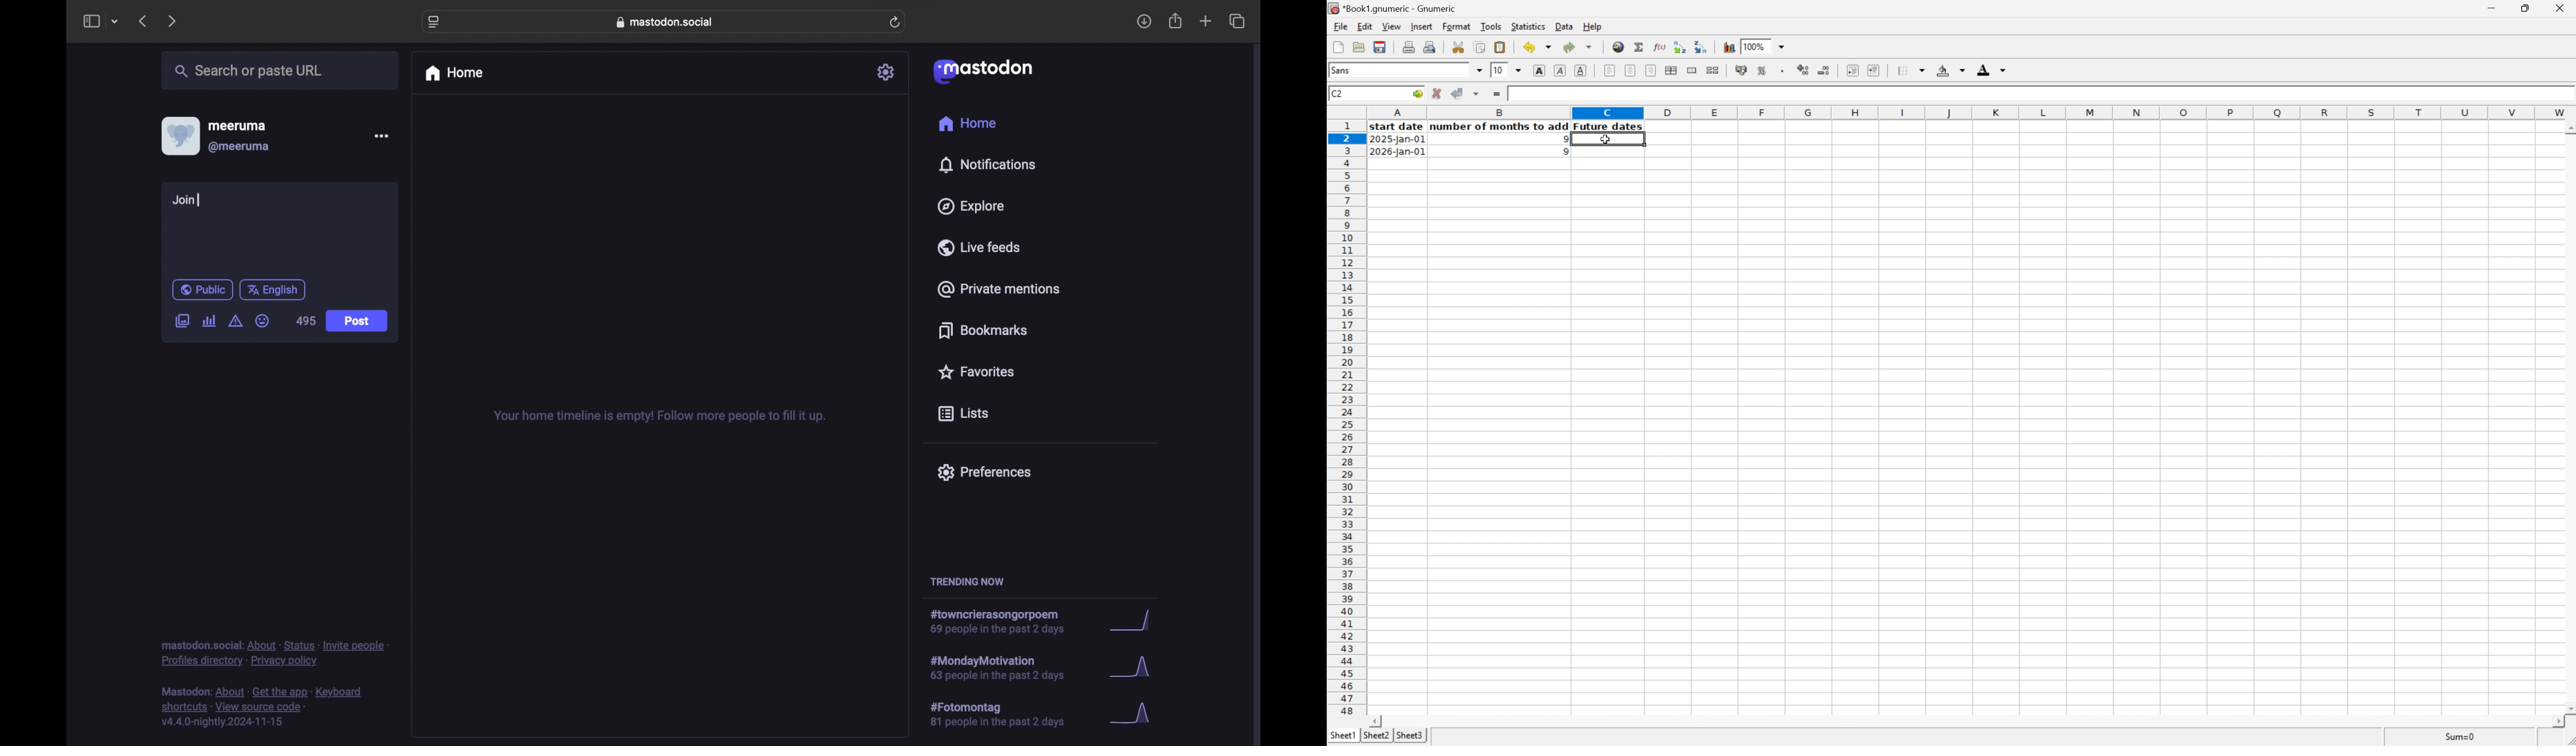 Image resolution: width=2576 pixels, height=756 pixels. What do you see at coordinates (1909, 70) in the screenshot?
I see `Borders` at bounding box center [1909, 70].